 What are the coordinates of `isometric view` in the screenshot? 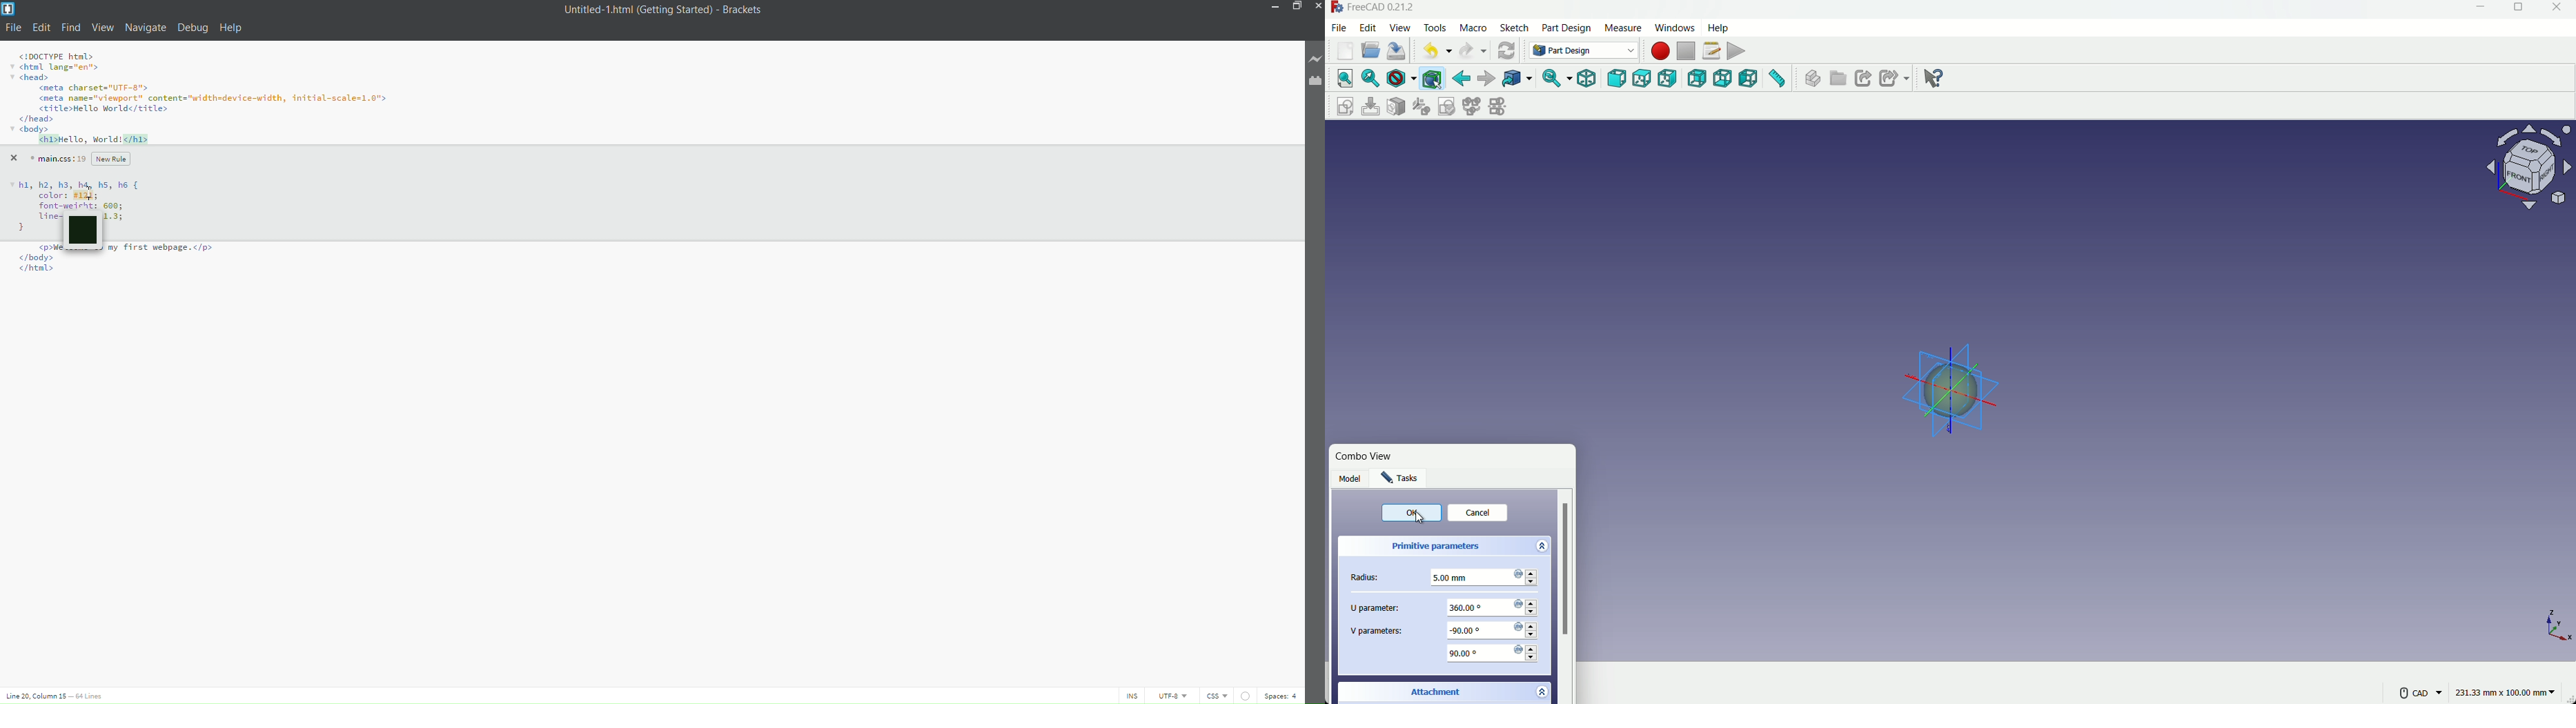 It's located at (1586, 78).